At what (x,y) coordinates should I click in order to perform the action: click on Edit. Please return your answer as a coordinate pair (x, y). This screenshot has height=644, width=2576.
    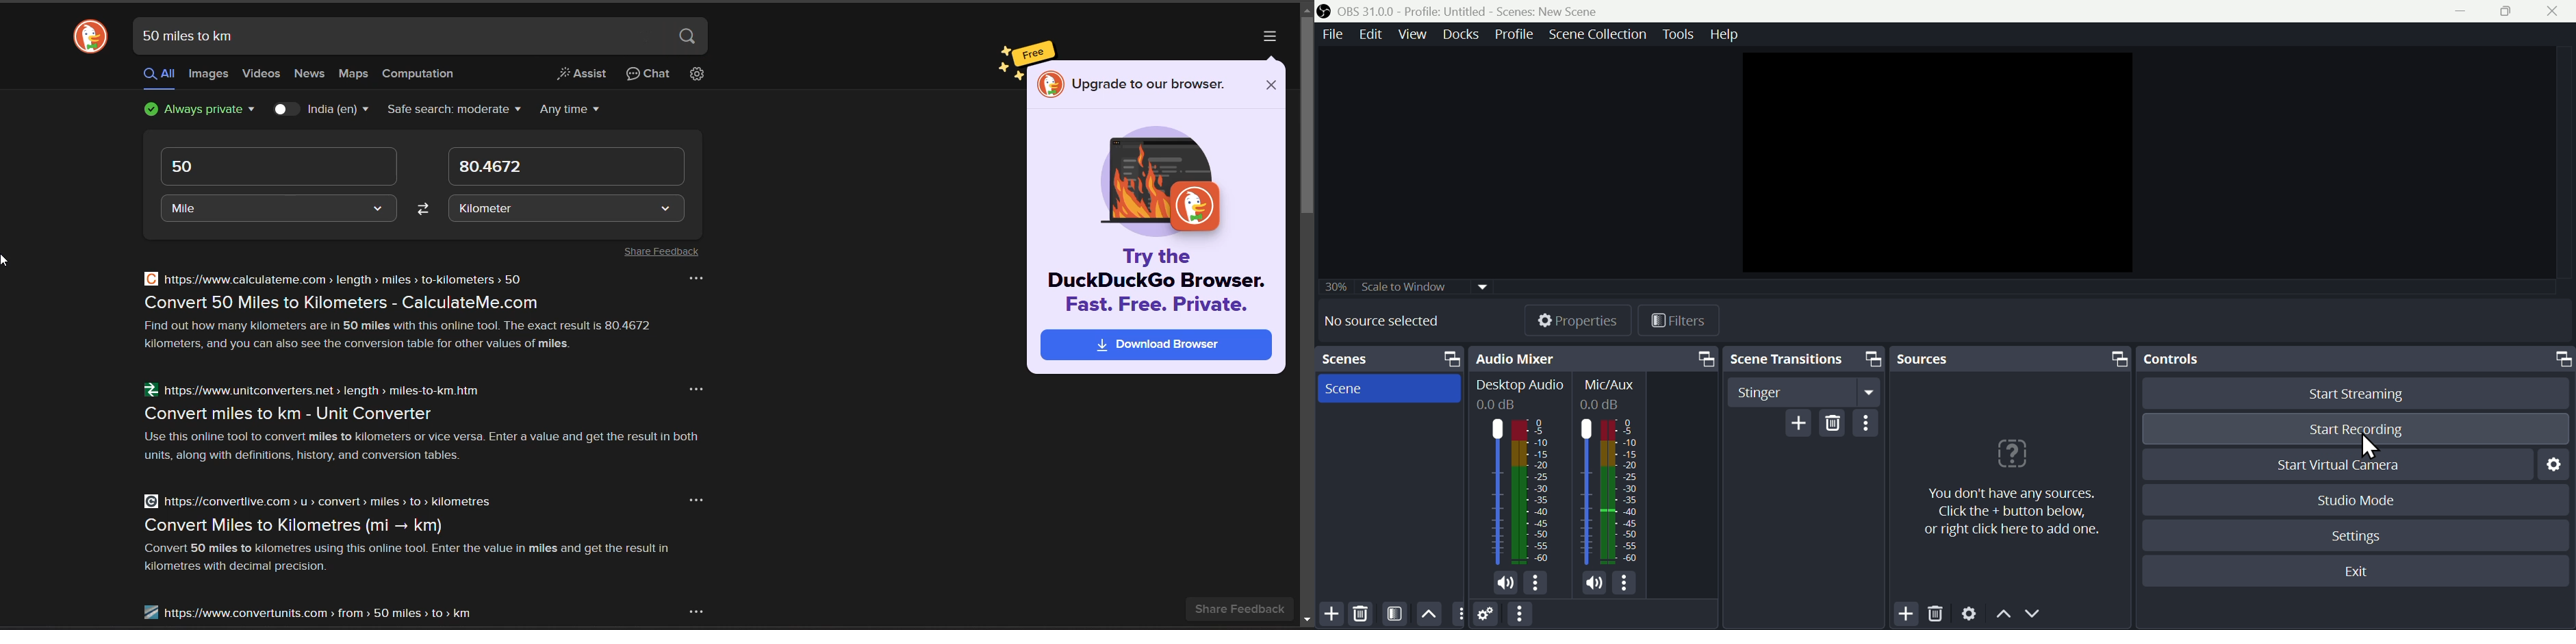
    Looking at the image, I should click on (1374, 39).